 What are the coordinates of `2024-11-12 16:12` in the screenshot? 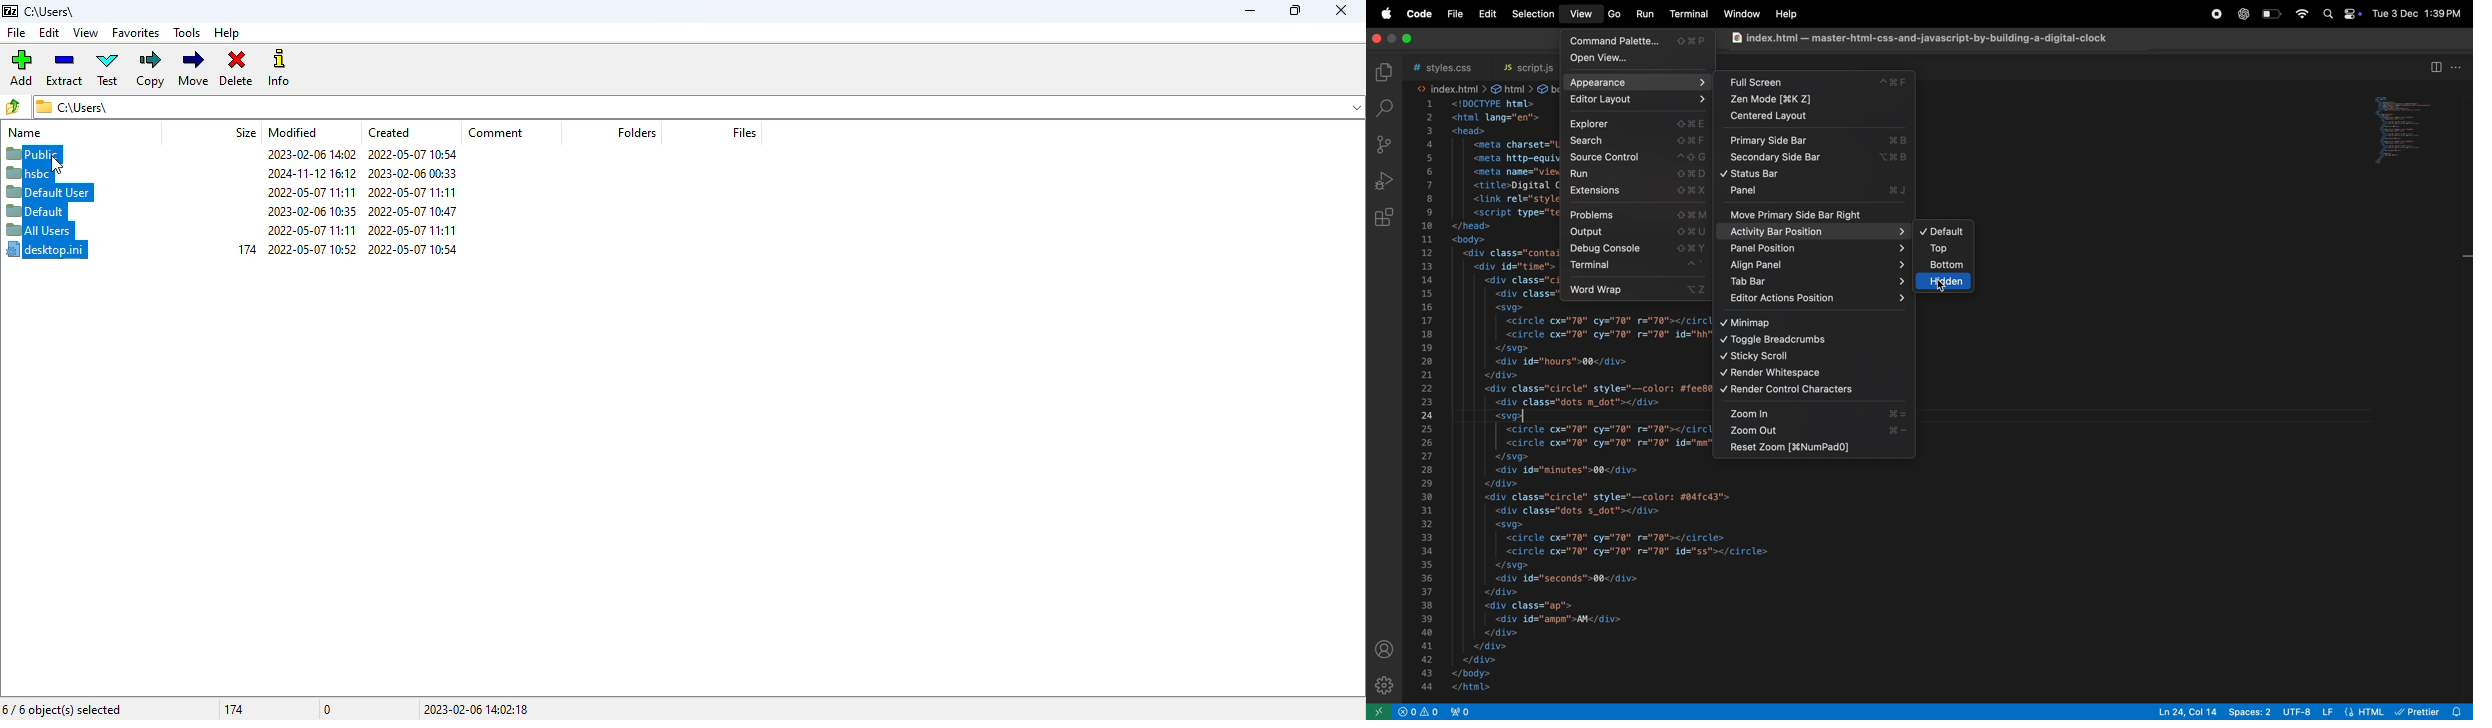 It's located at (302, 173).